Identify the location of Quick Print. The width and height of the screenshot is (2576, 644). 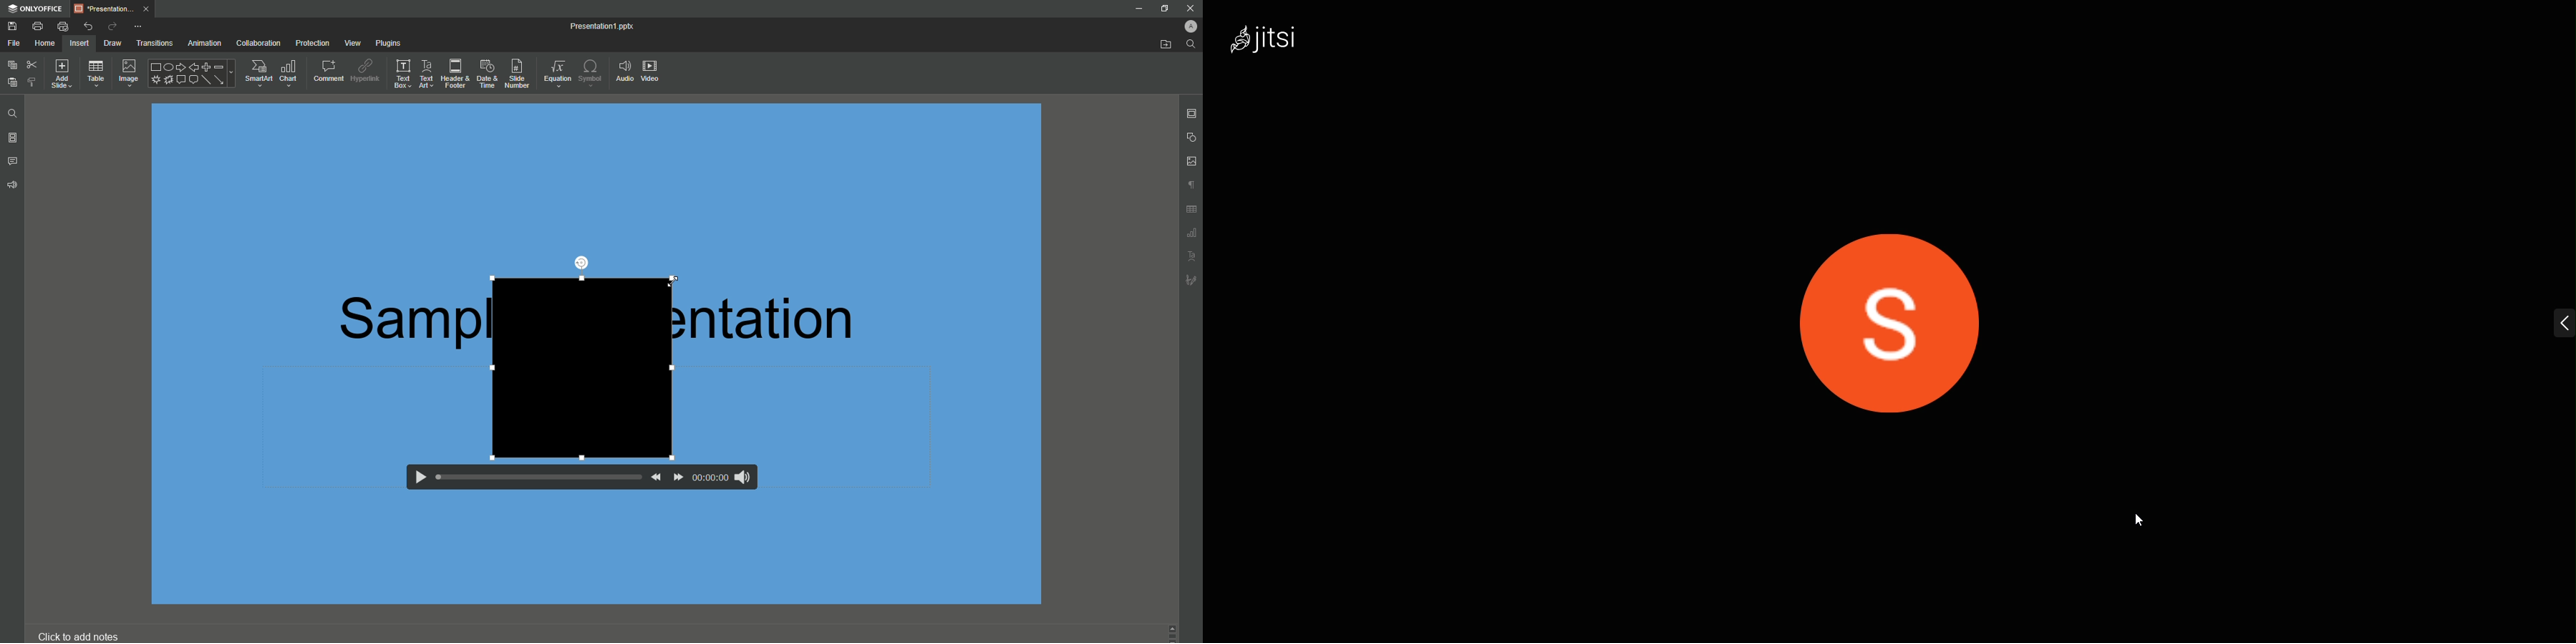
(63, 26).